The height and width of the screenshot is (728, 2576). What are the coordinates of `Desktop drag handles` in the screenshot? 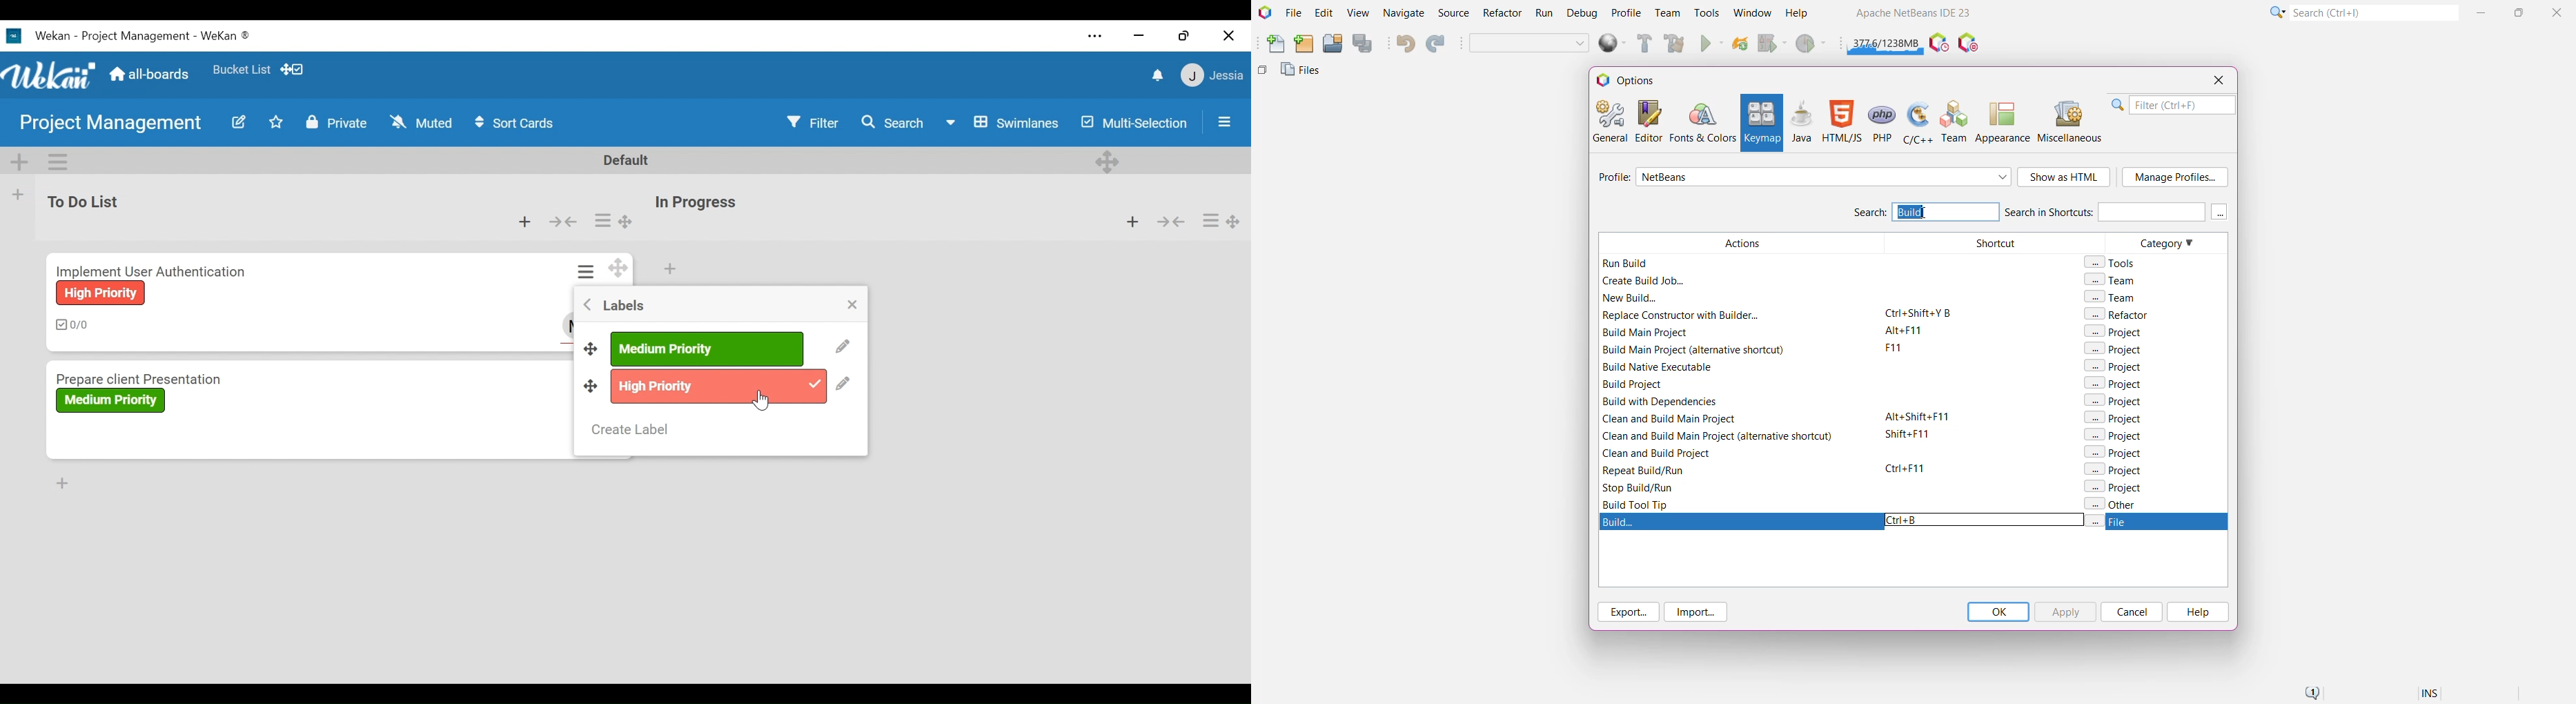 It's located at (592, 347).